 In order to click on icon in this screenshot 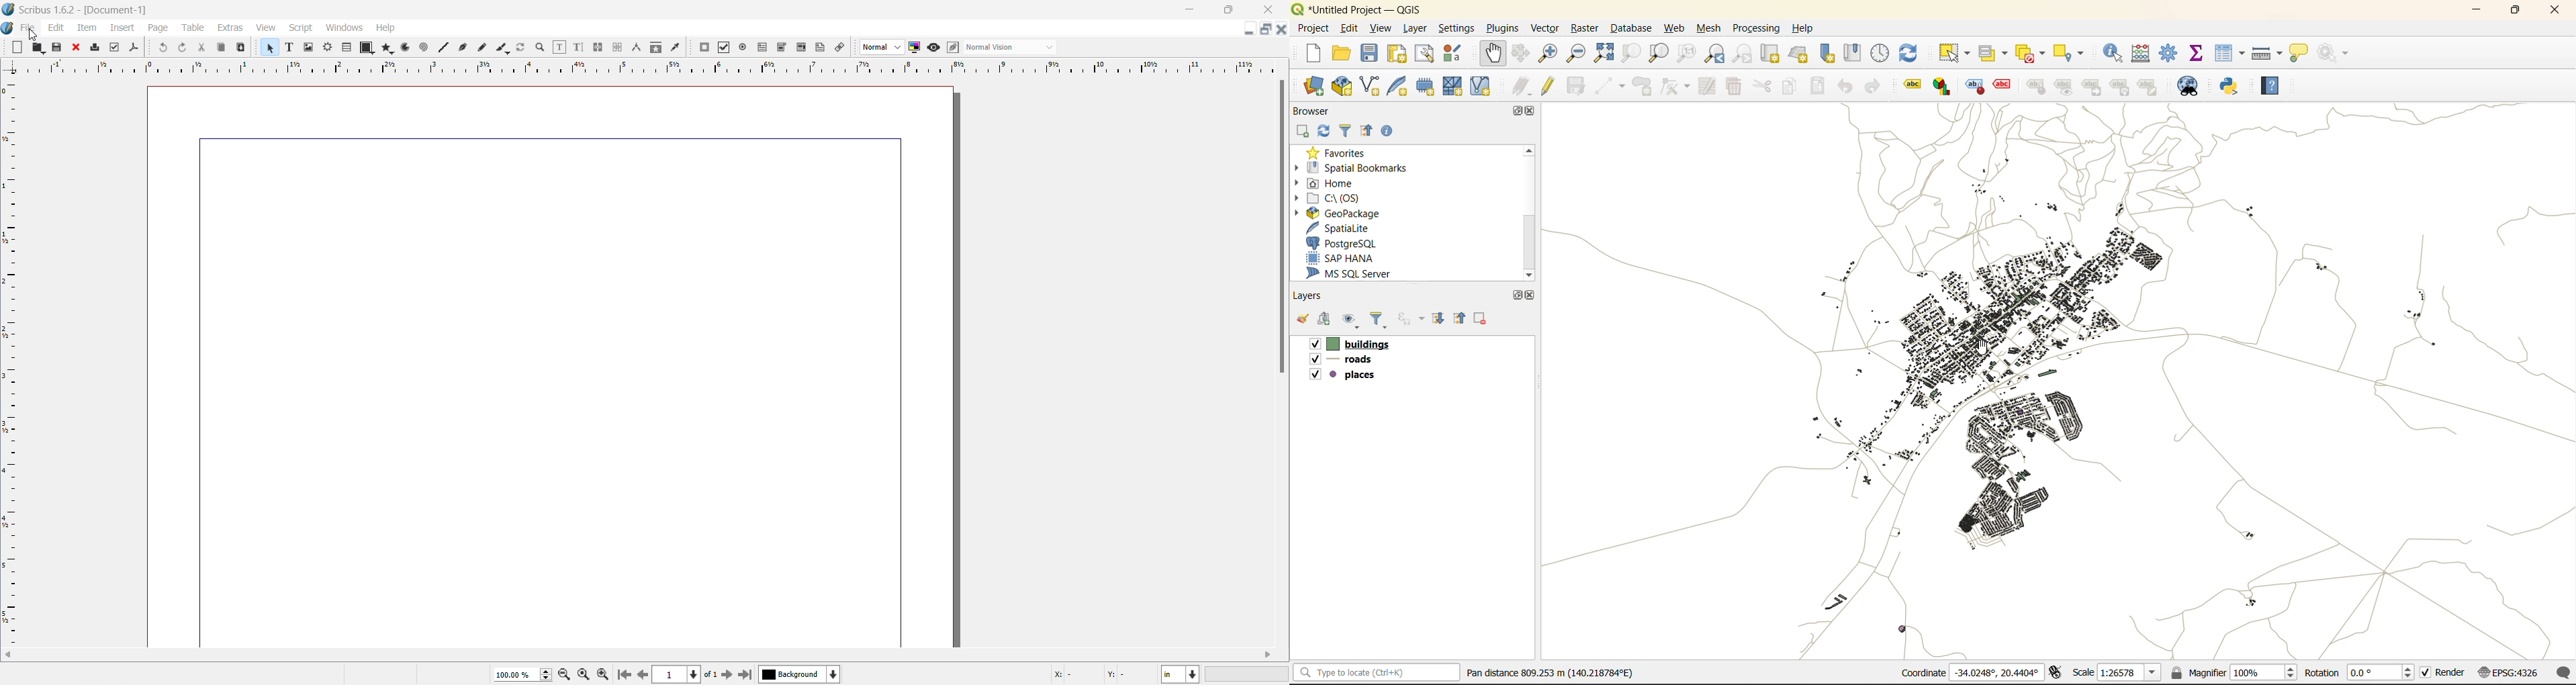, I will do `click(952, 48)`.